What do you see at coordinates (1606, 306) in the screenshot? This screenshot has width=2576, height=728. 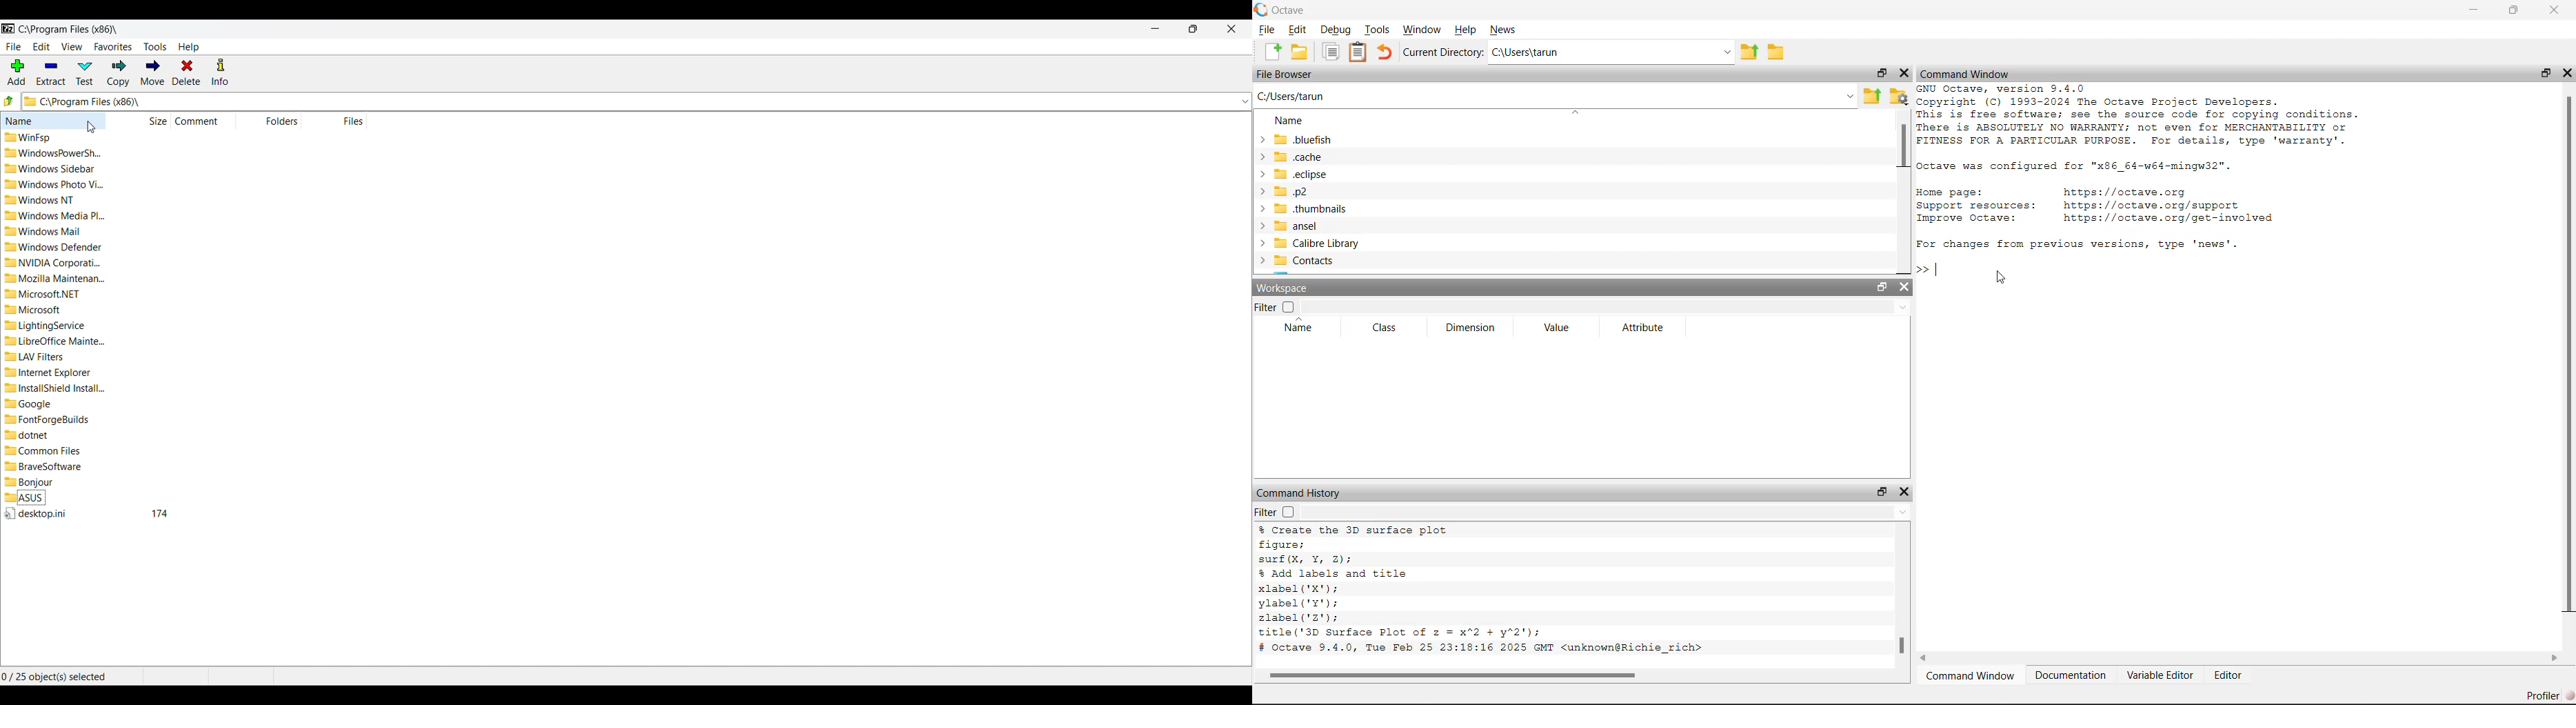 I see `Dropdown` at bounding box center [1606, 306].